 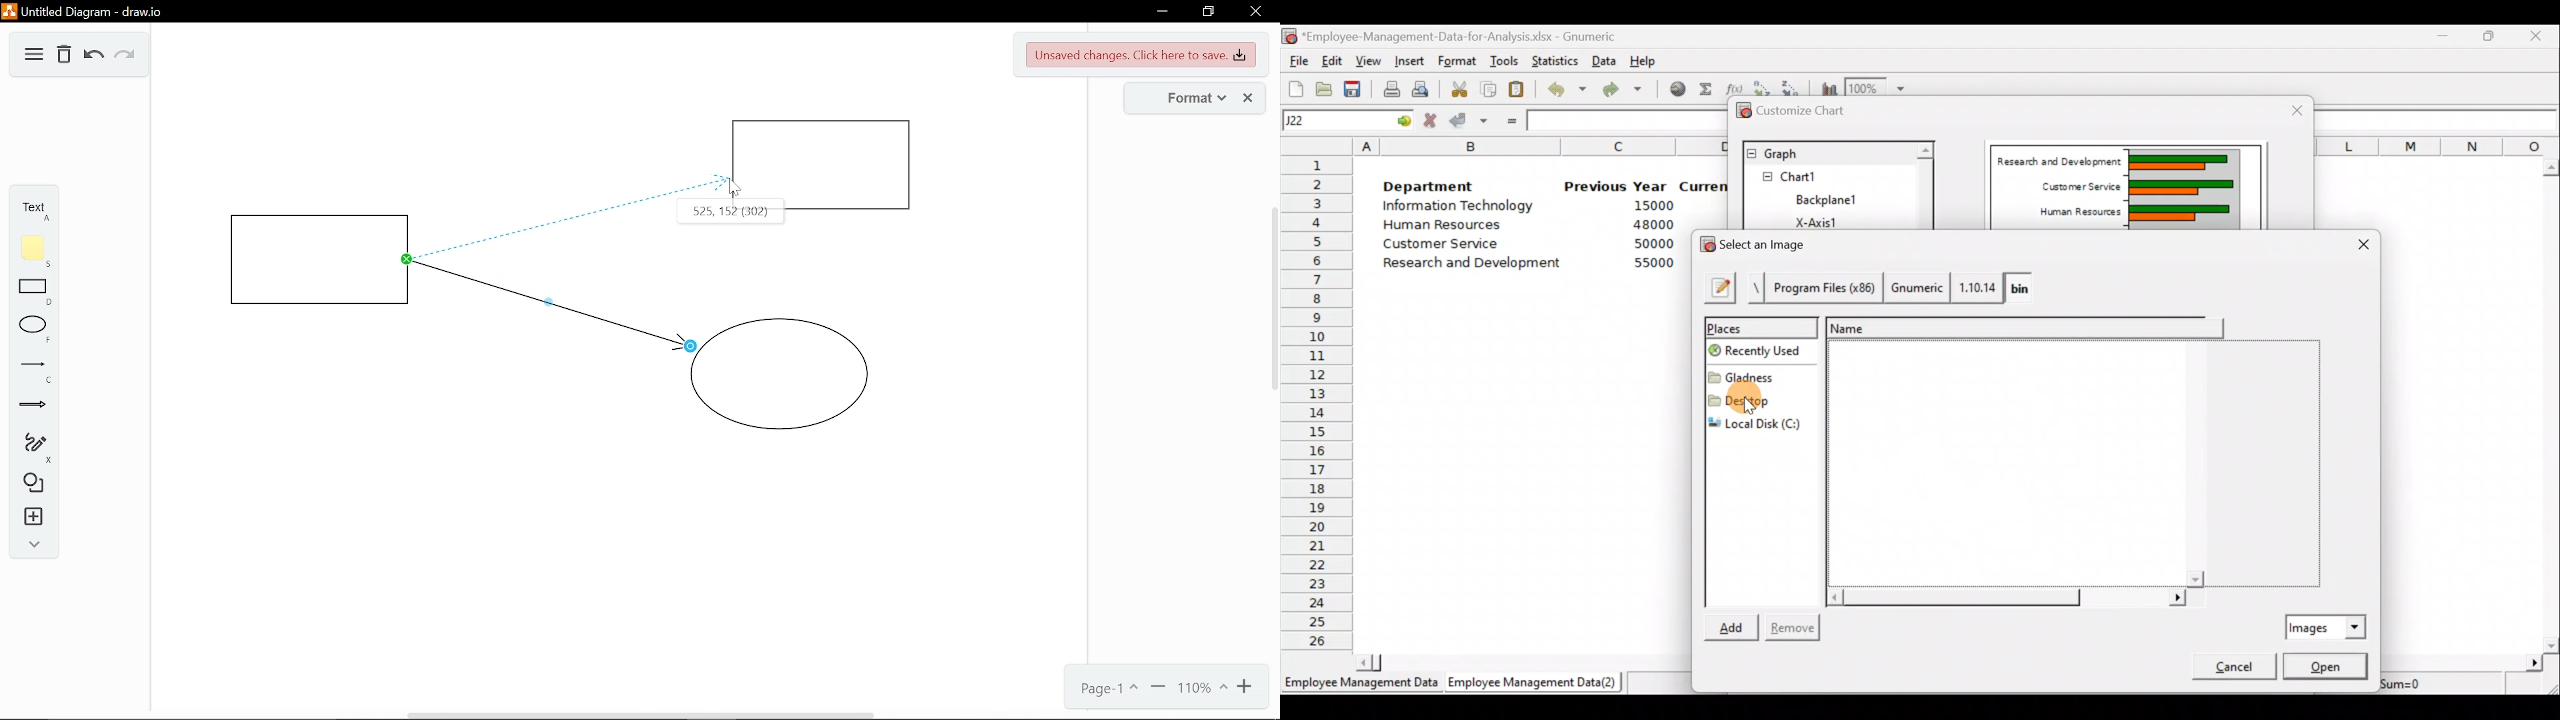 What do you see at coordinates (2327, 625) in the screenshot?
I see `Images` at bounding box center [2327, 625].